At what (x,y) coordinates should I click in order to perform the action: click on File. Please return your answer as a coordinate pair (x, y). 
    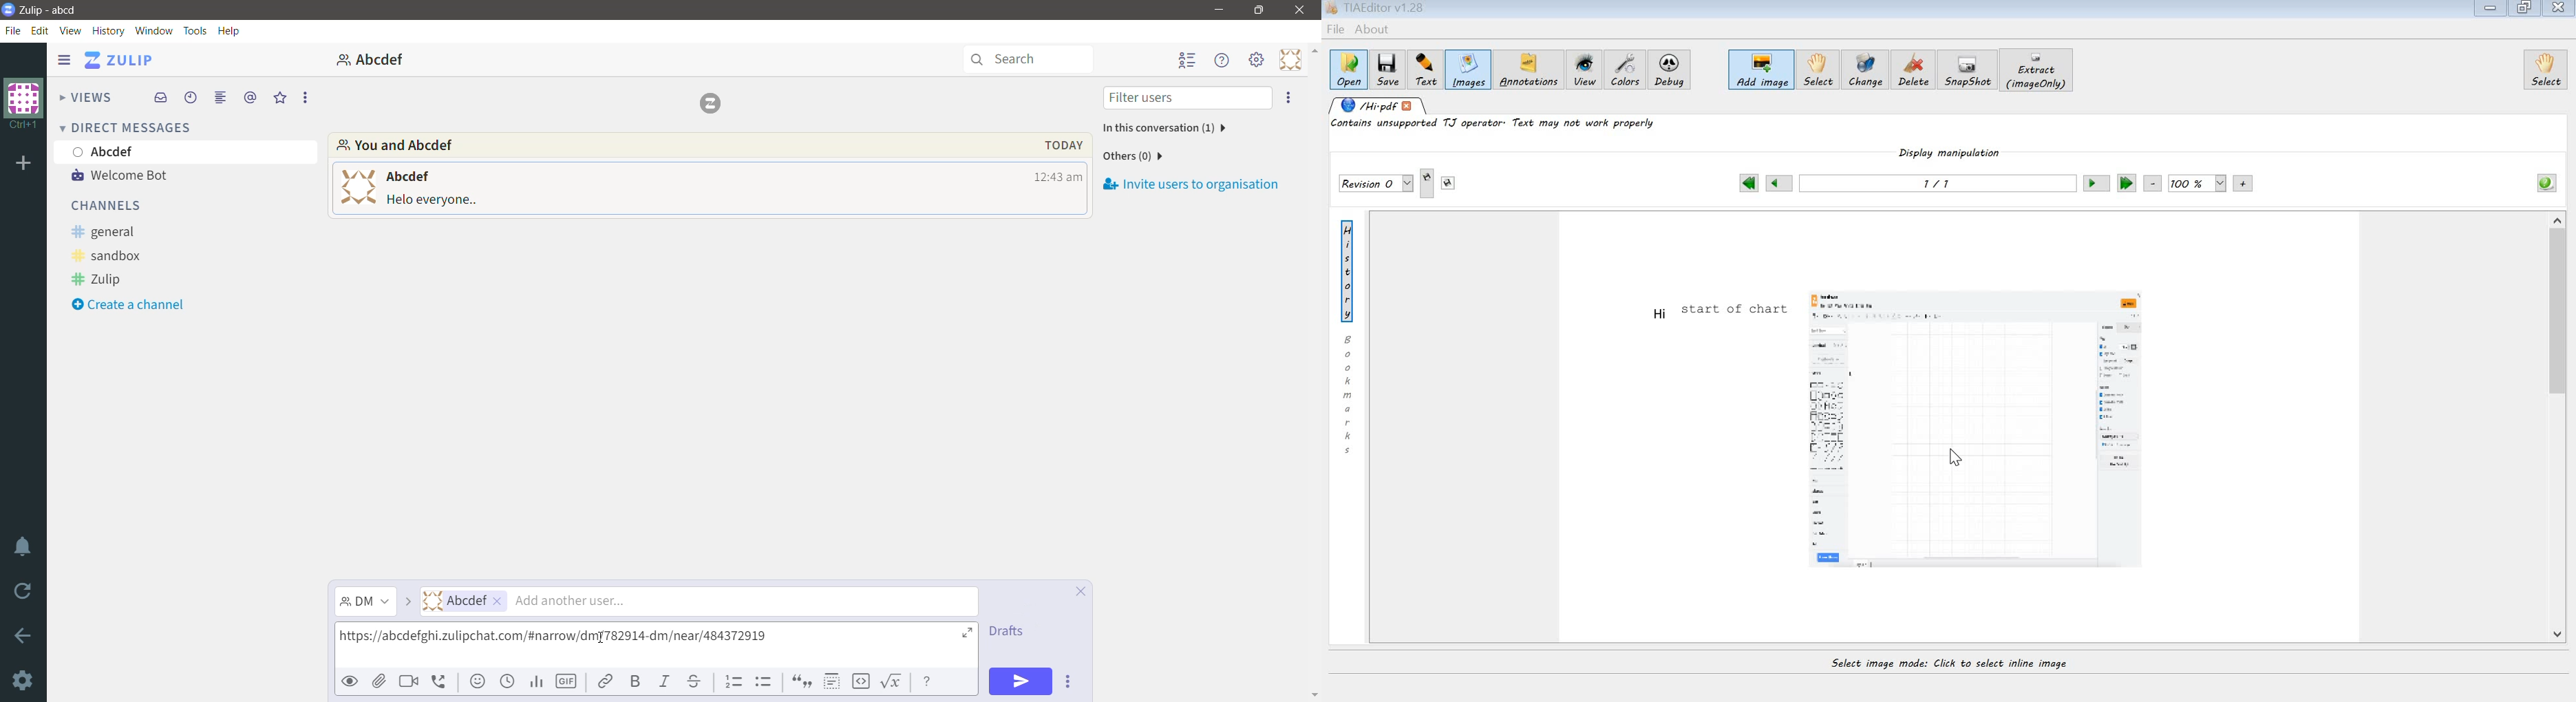
    Looking at the image, I should click on (13, 32).